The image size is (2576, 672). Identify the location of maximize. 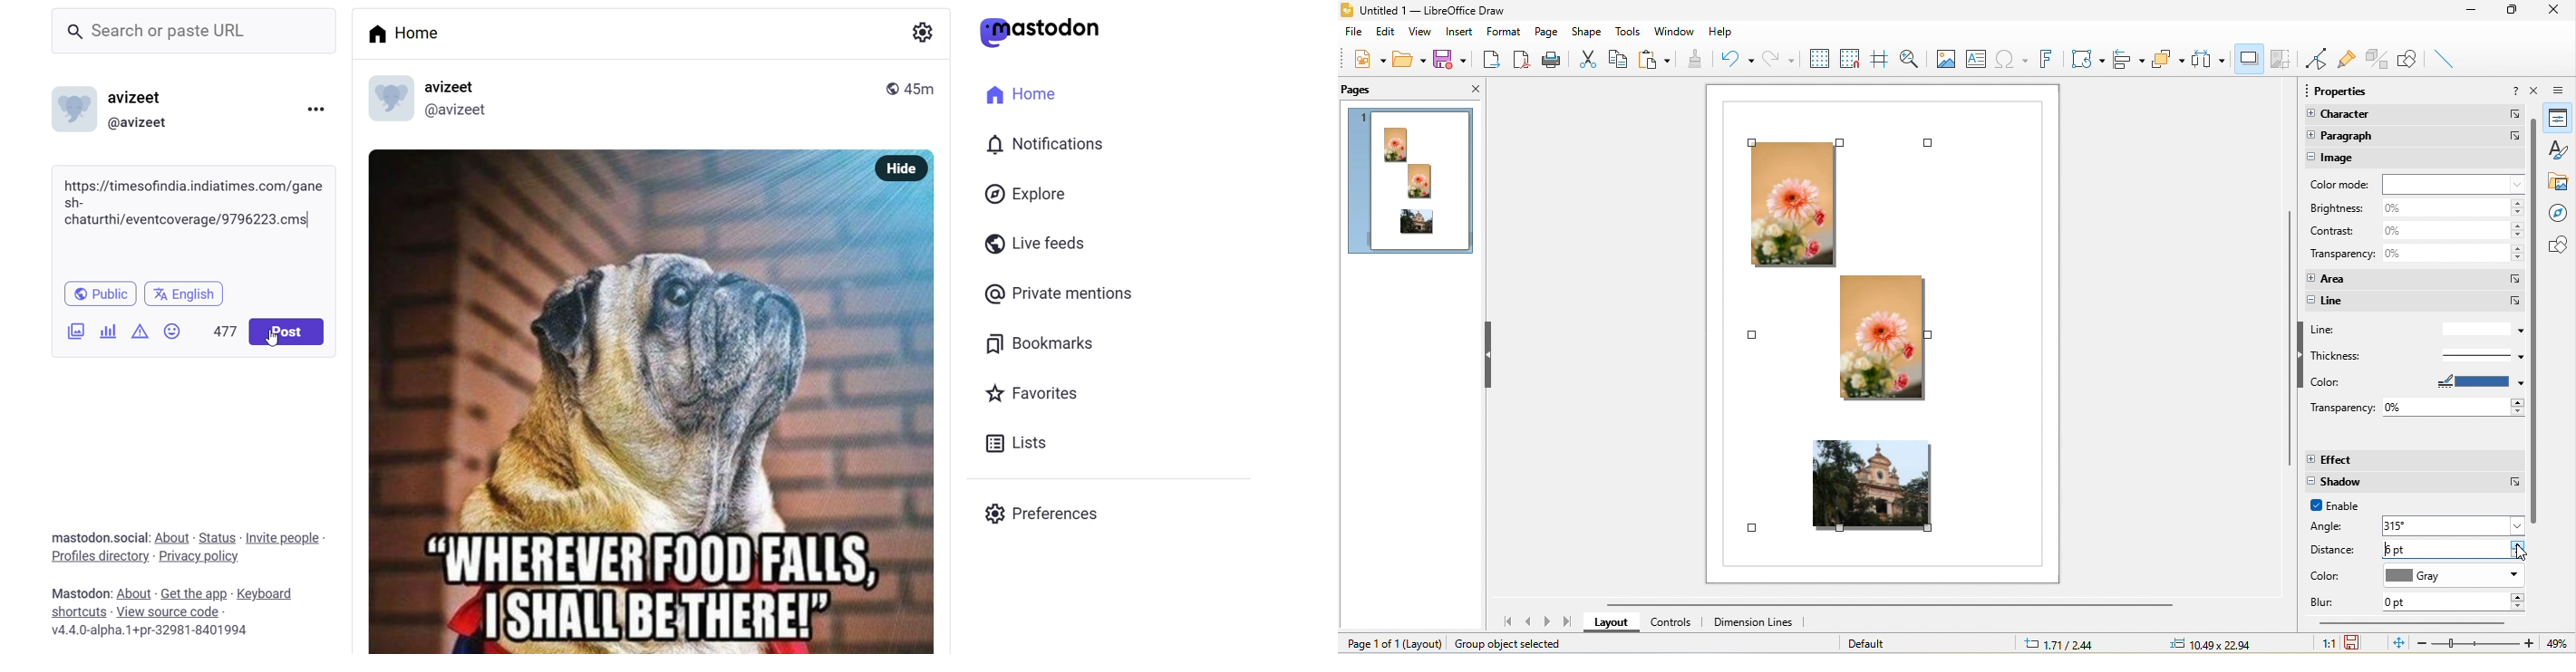
(2516, 11).